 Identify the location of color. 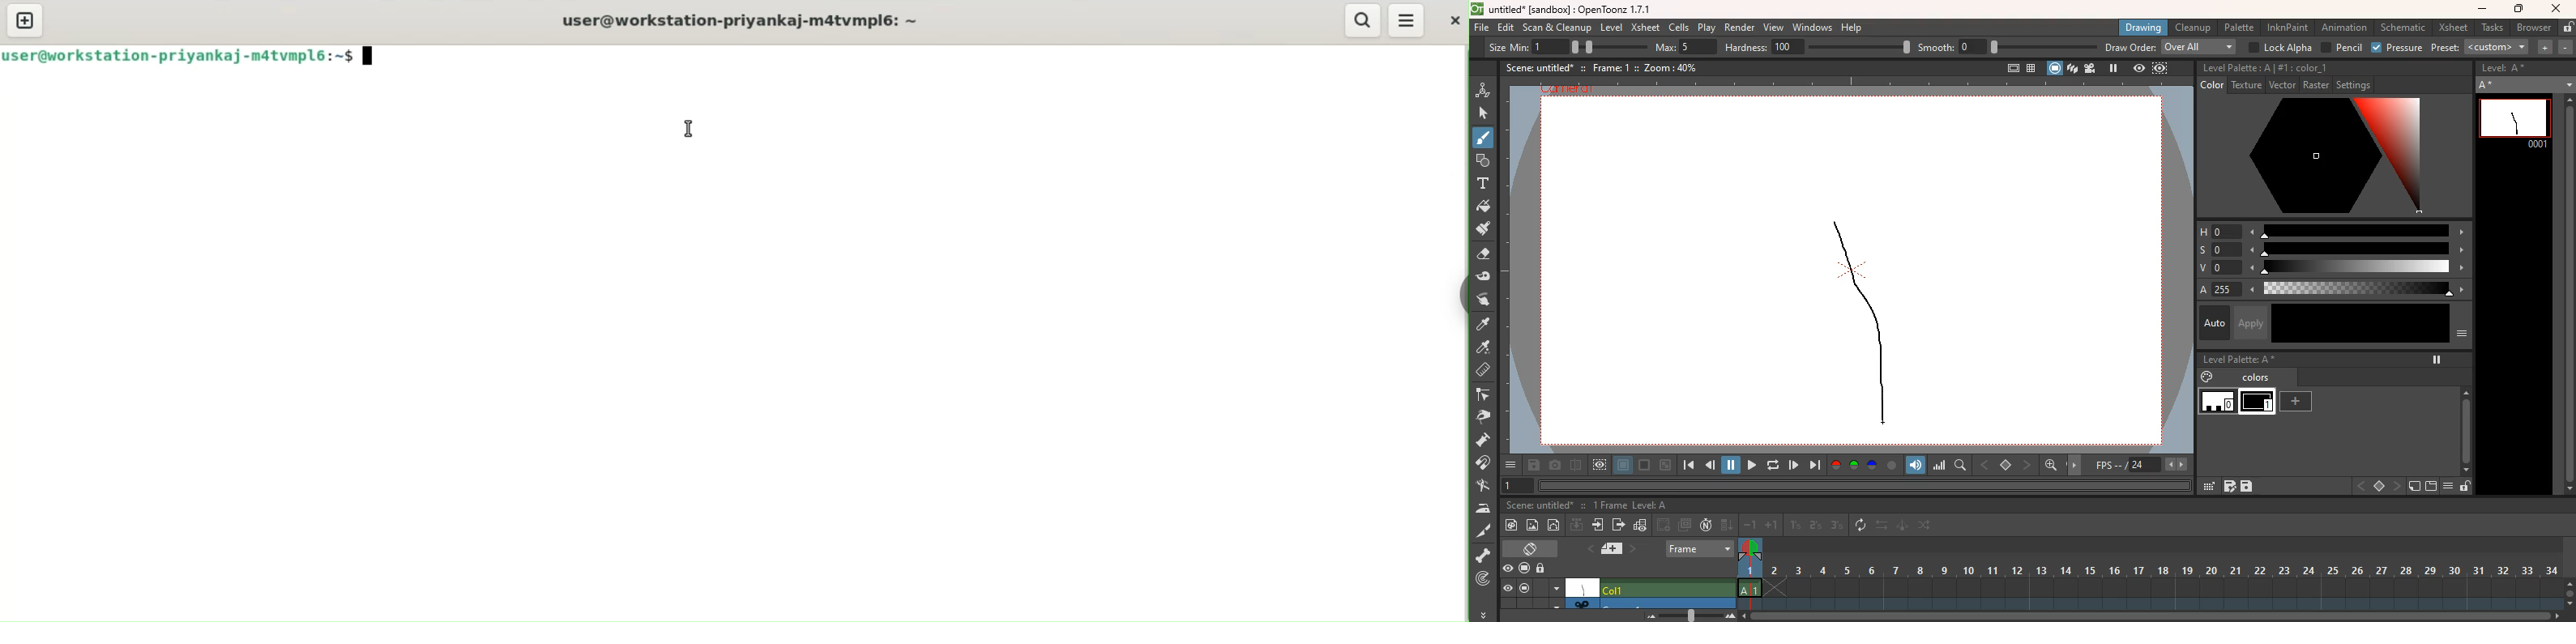
(2360, 323).